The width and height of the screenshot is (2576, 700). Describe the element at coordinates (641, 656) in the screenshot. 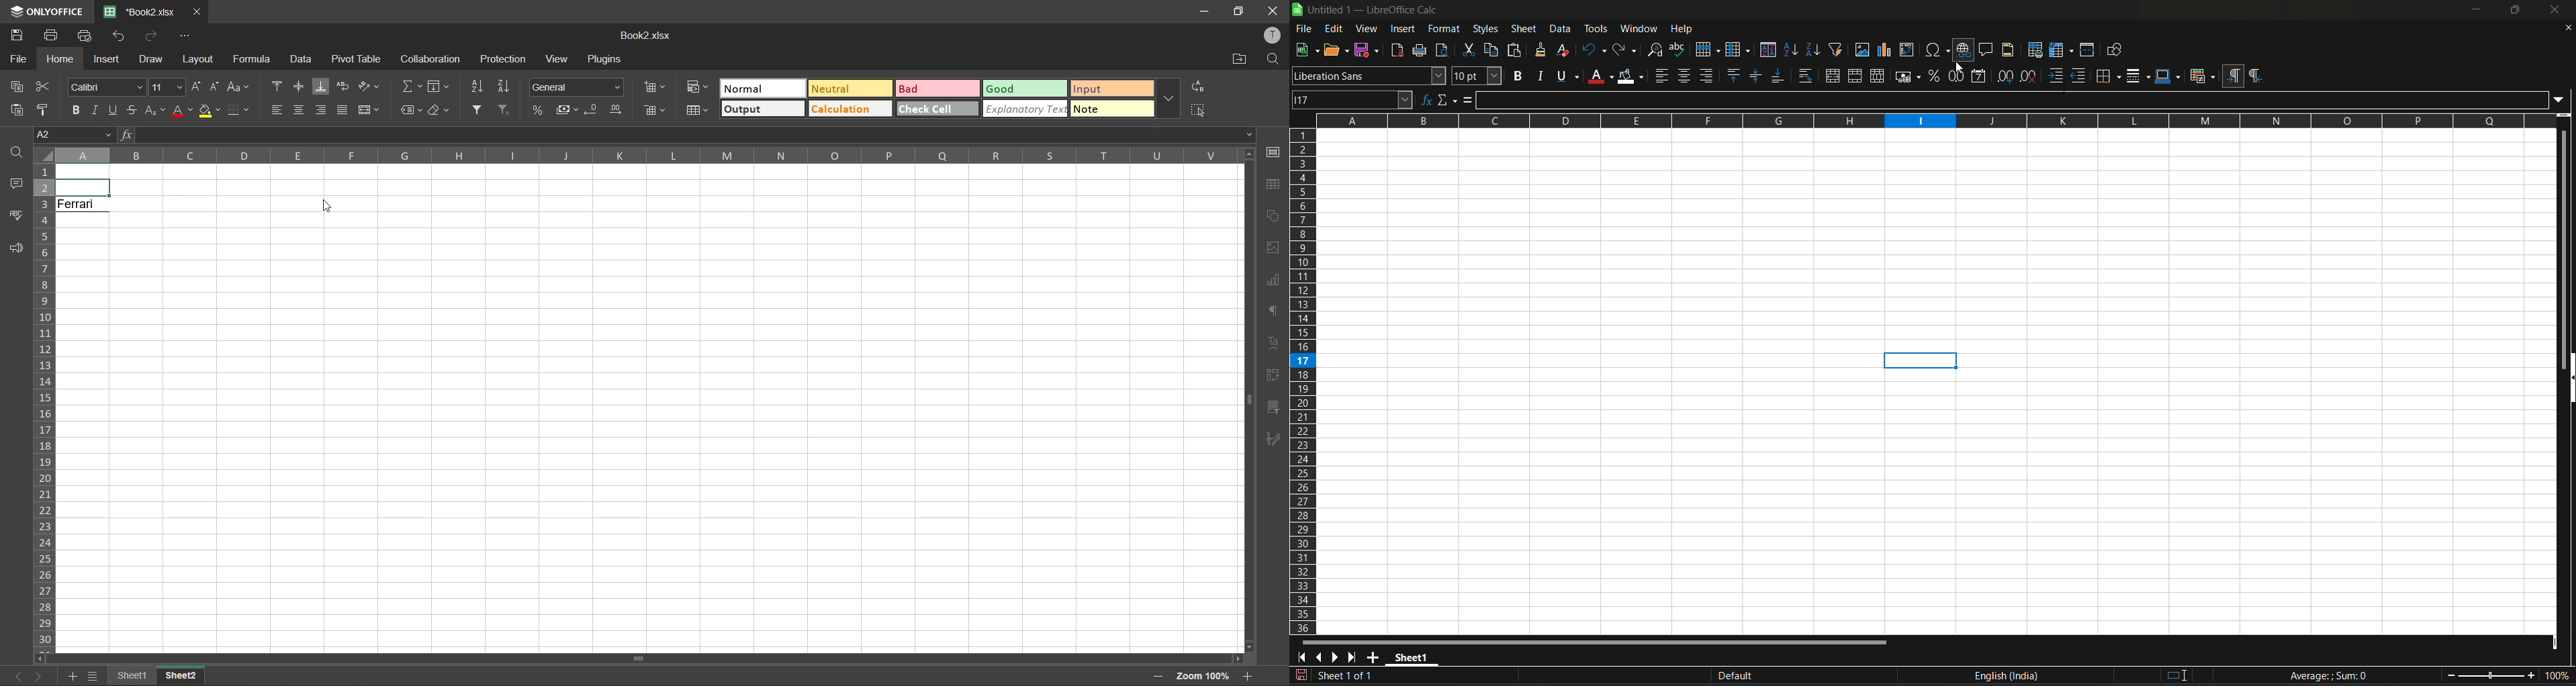

I see `Scrollbar ` at that location.